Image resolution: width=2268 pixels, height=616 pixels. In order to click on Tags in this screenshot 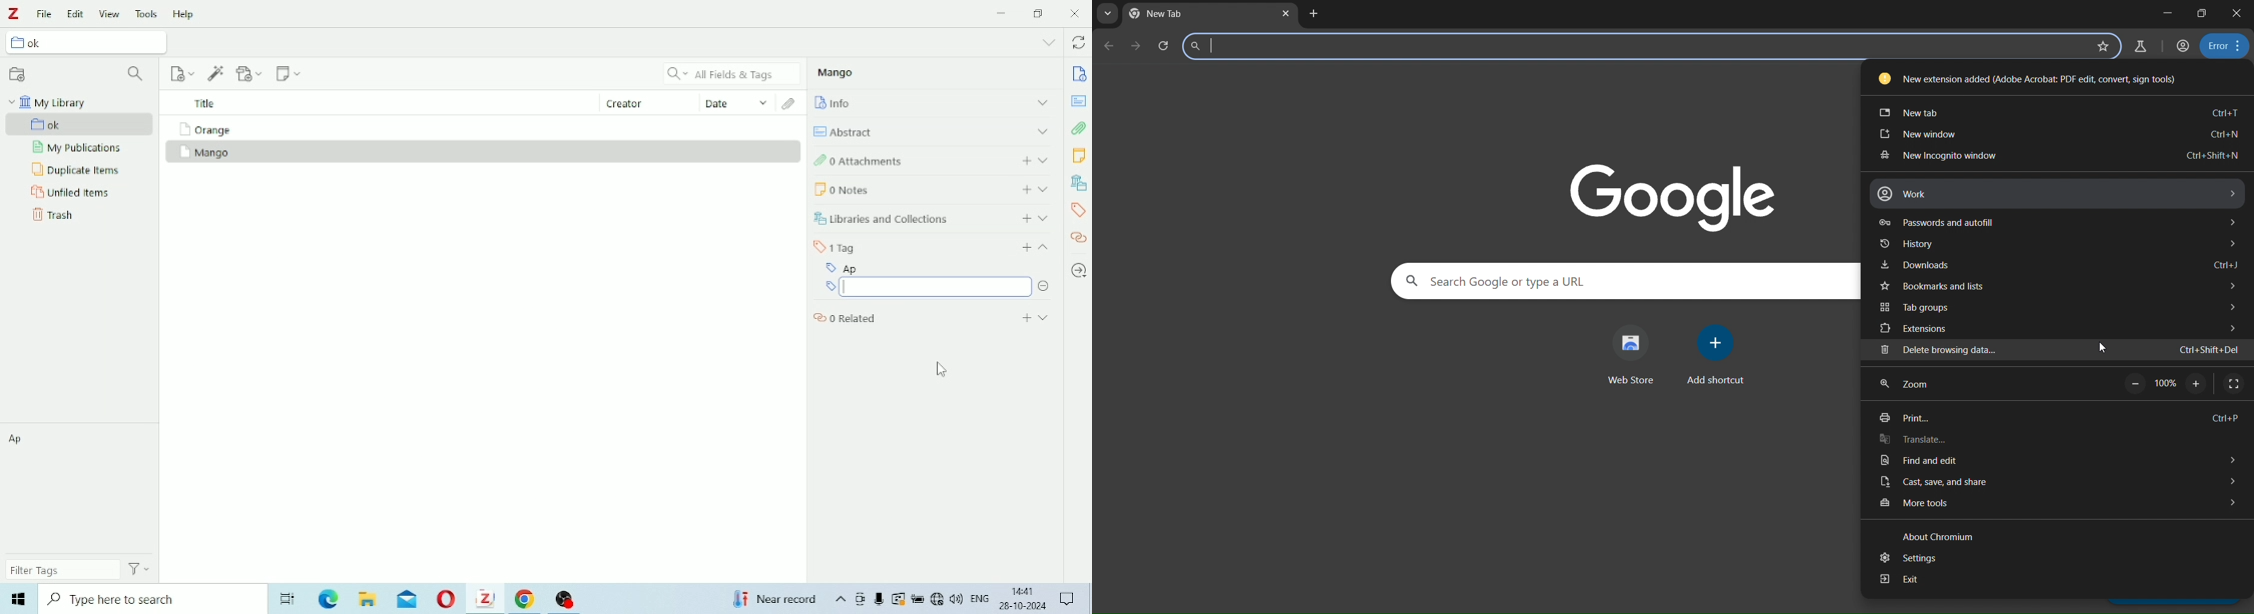, I will do `click(1077, 210)`.